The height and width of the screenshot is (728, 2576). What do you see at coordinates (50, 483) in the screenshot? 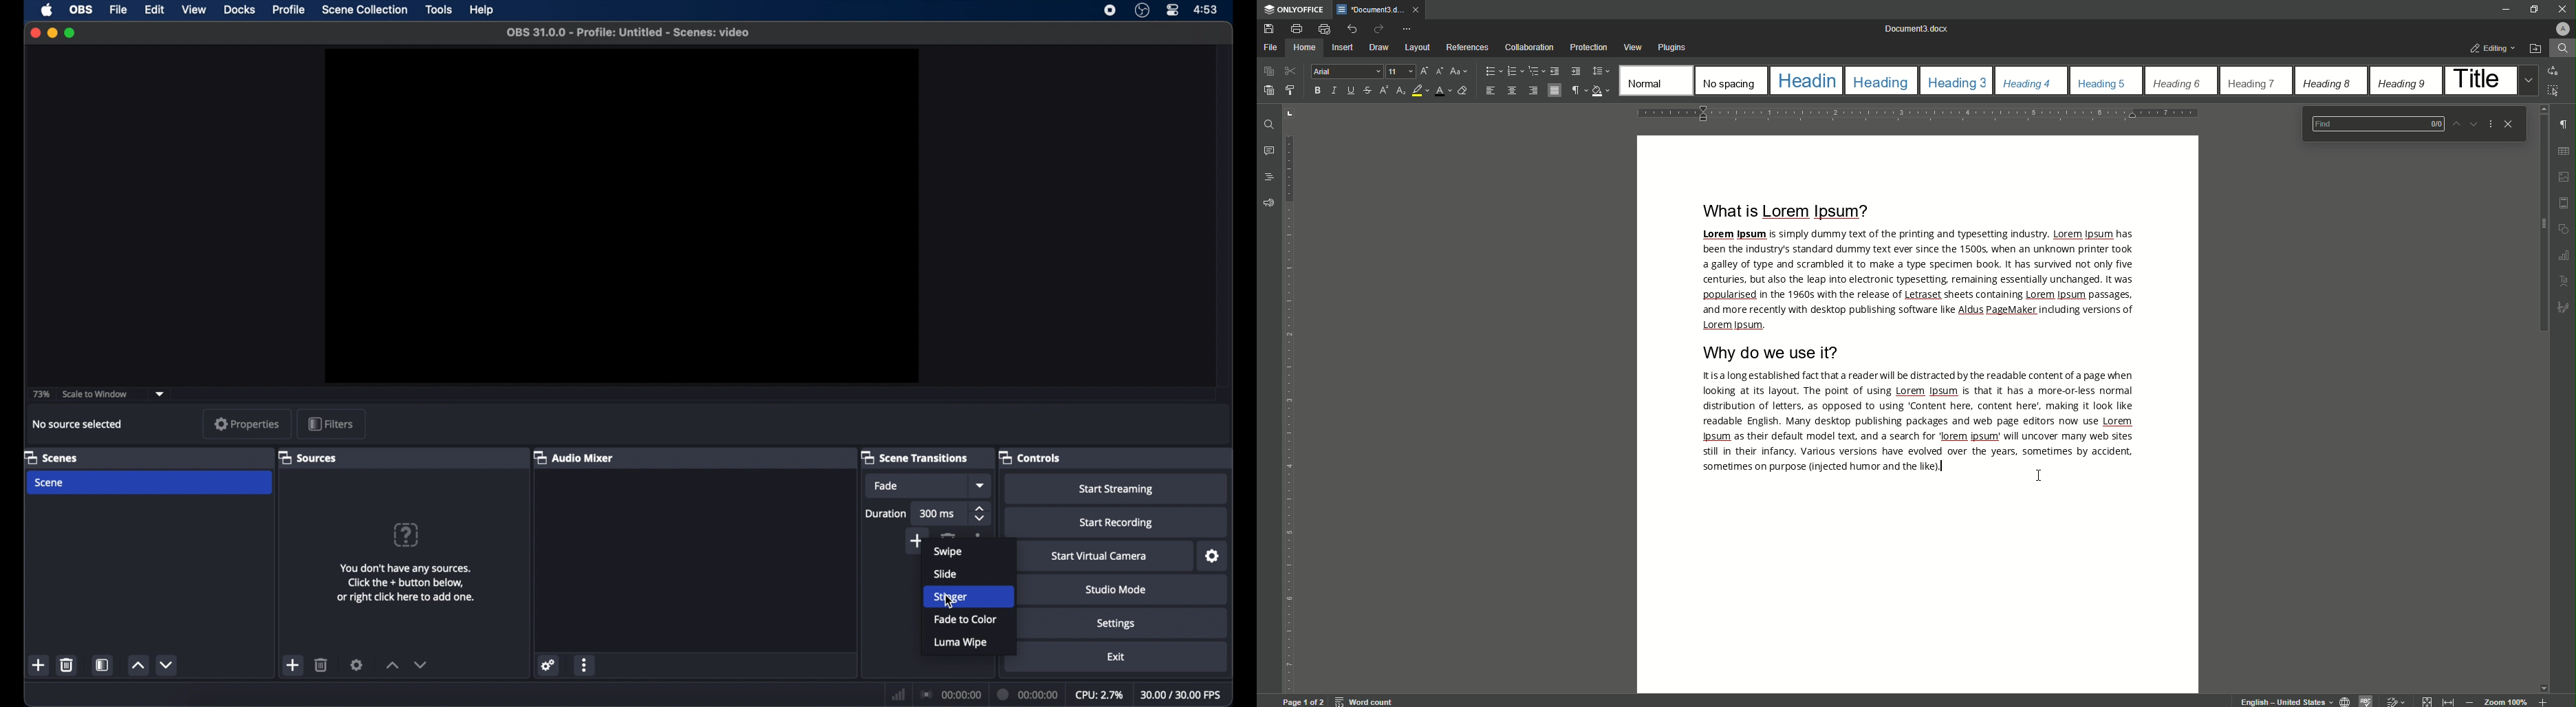
I see `scene` at bounding box center [50, 483].